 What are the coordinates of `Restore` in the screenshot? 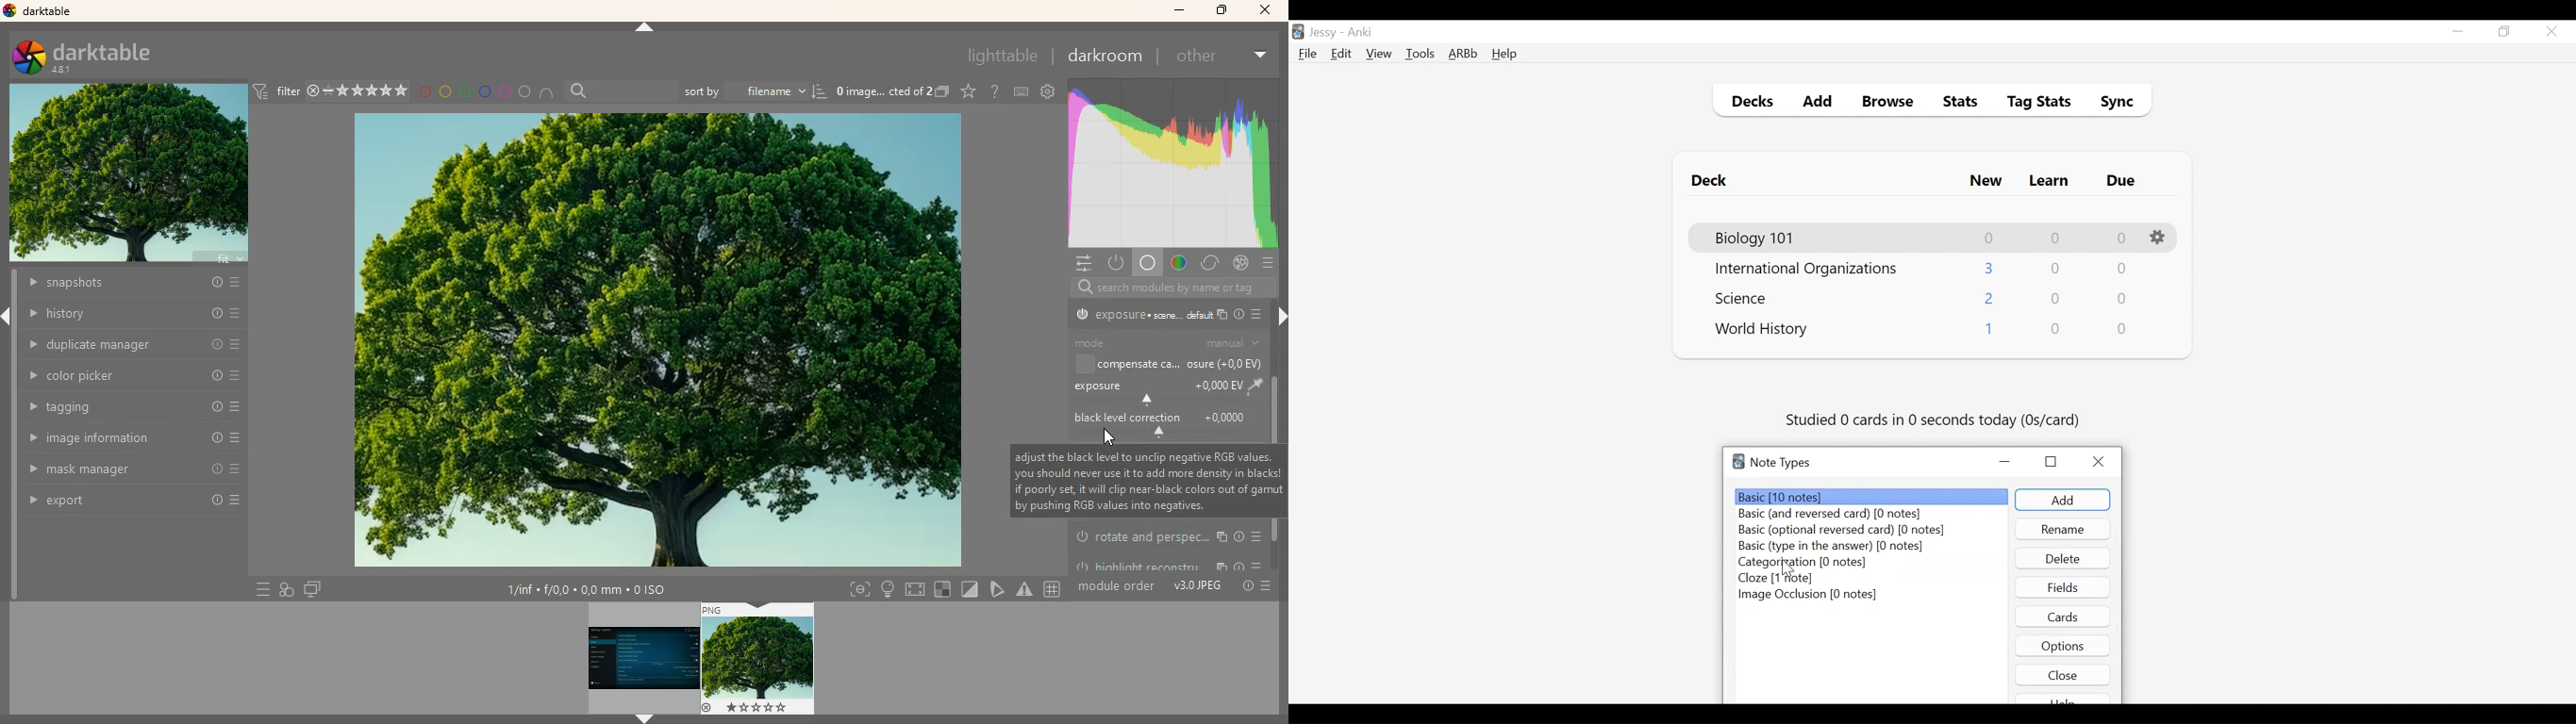 It's located at (2051, 461).